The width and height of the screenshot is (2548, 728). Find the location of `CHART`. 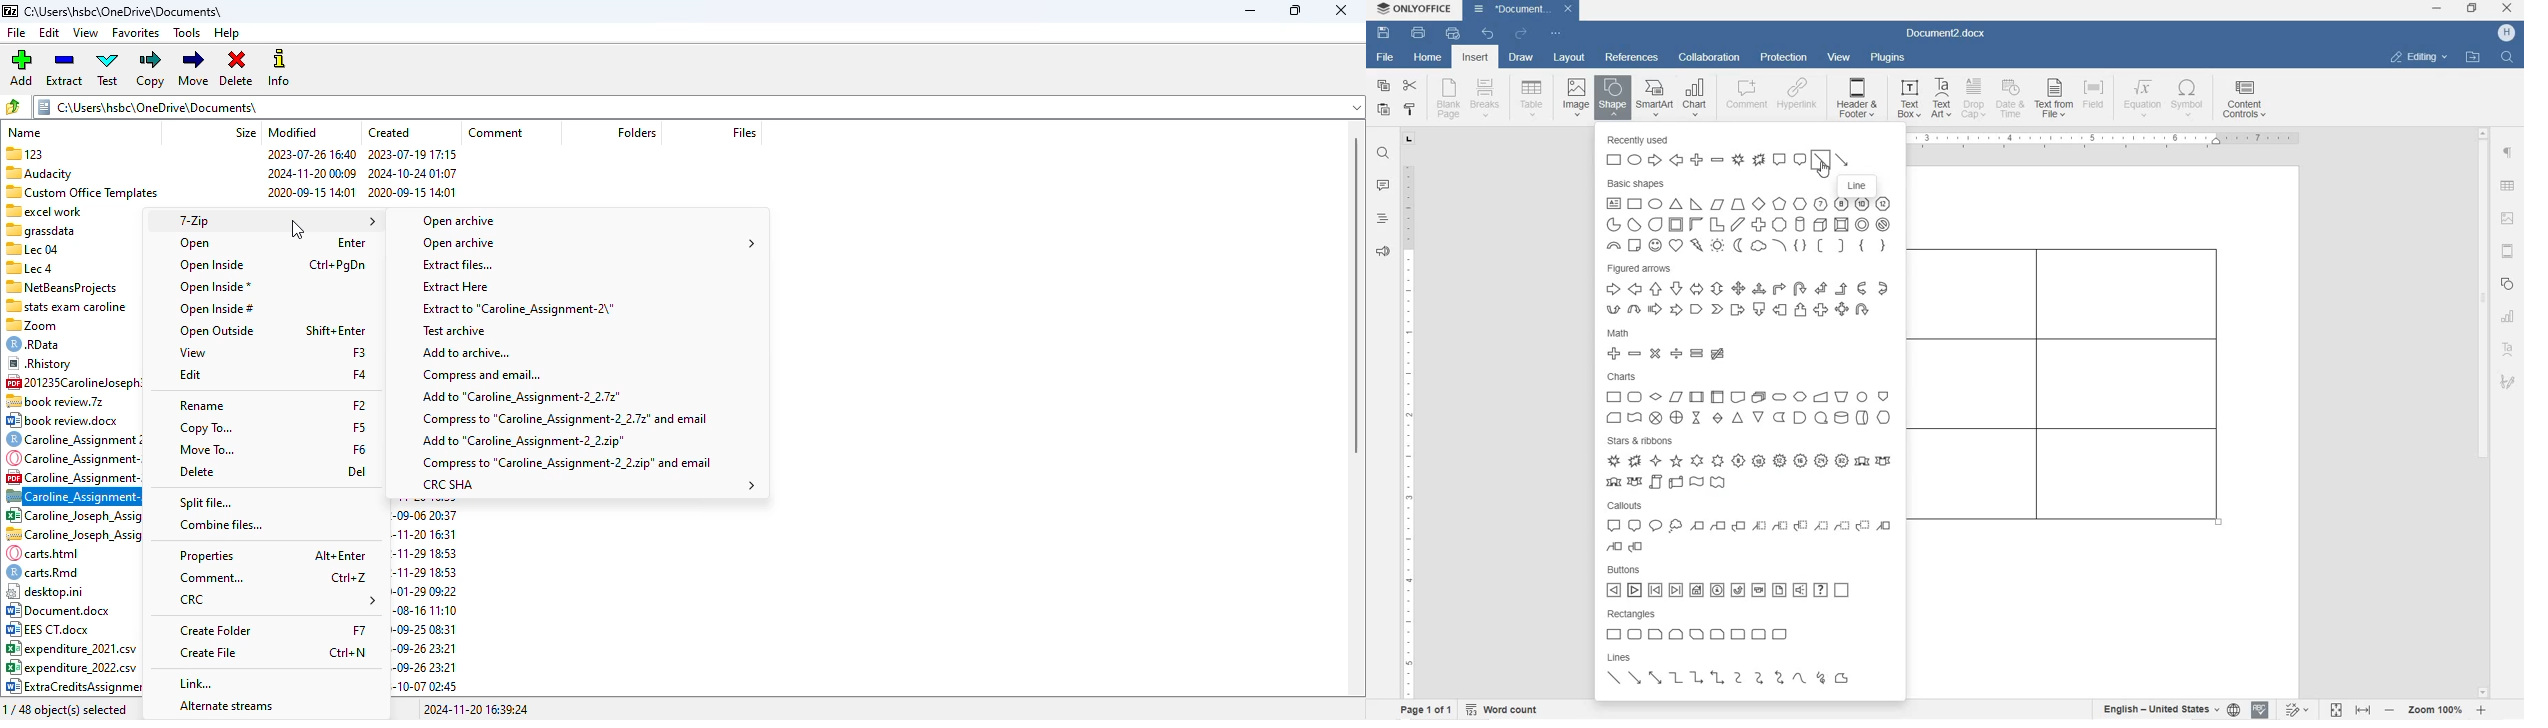

CHART is located at coordinates (1696, 97).